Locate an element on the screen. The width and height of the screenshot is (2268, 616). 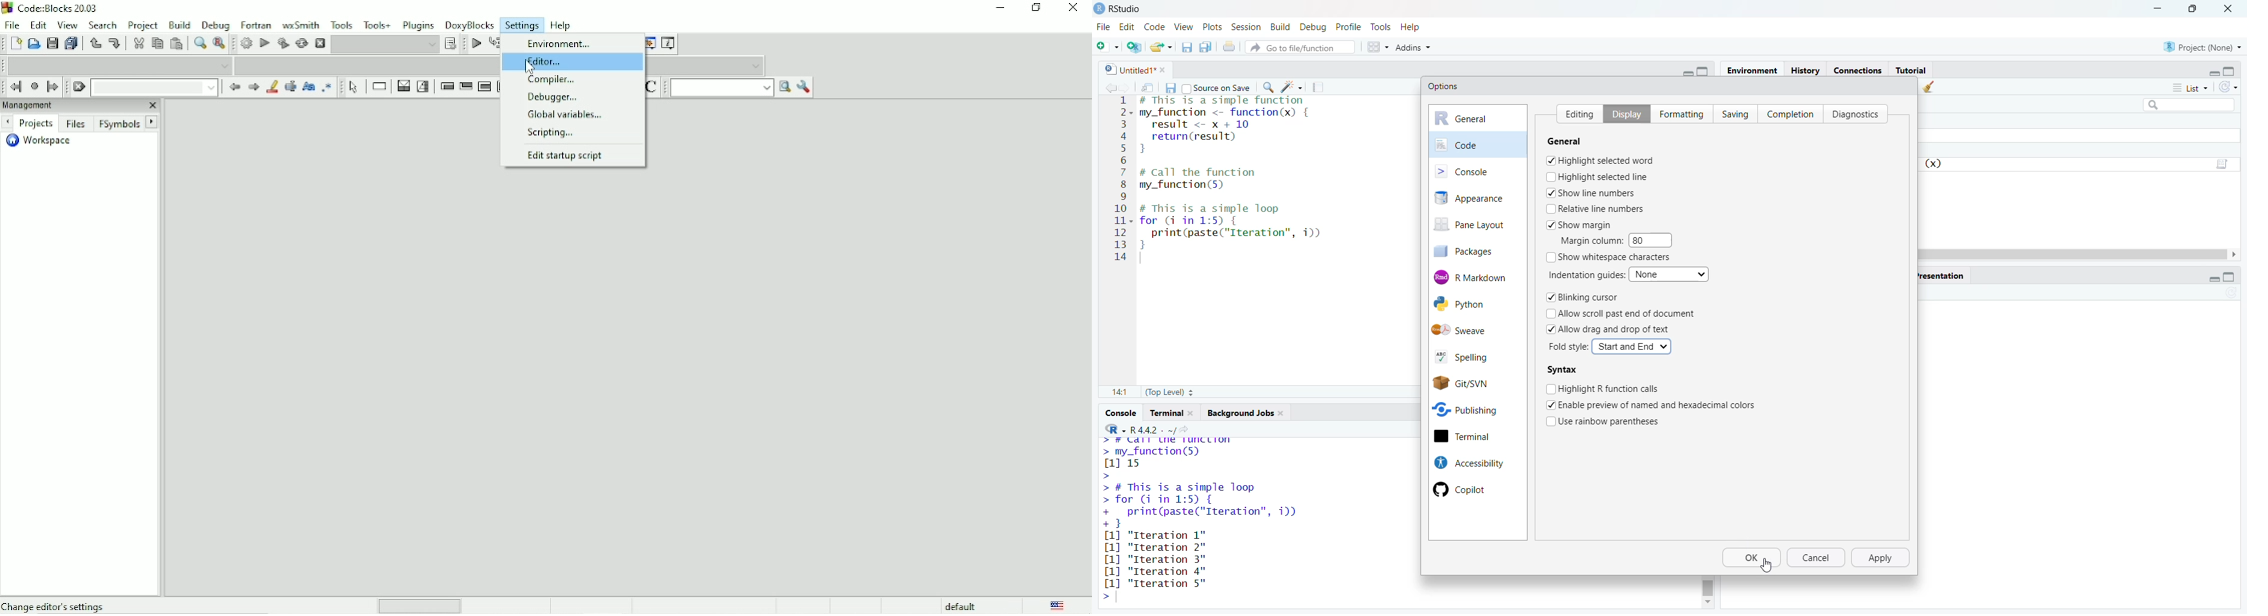
Settings is located at coordinates (523, 25).